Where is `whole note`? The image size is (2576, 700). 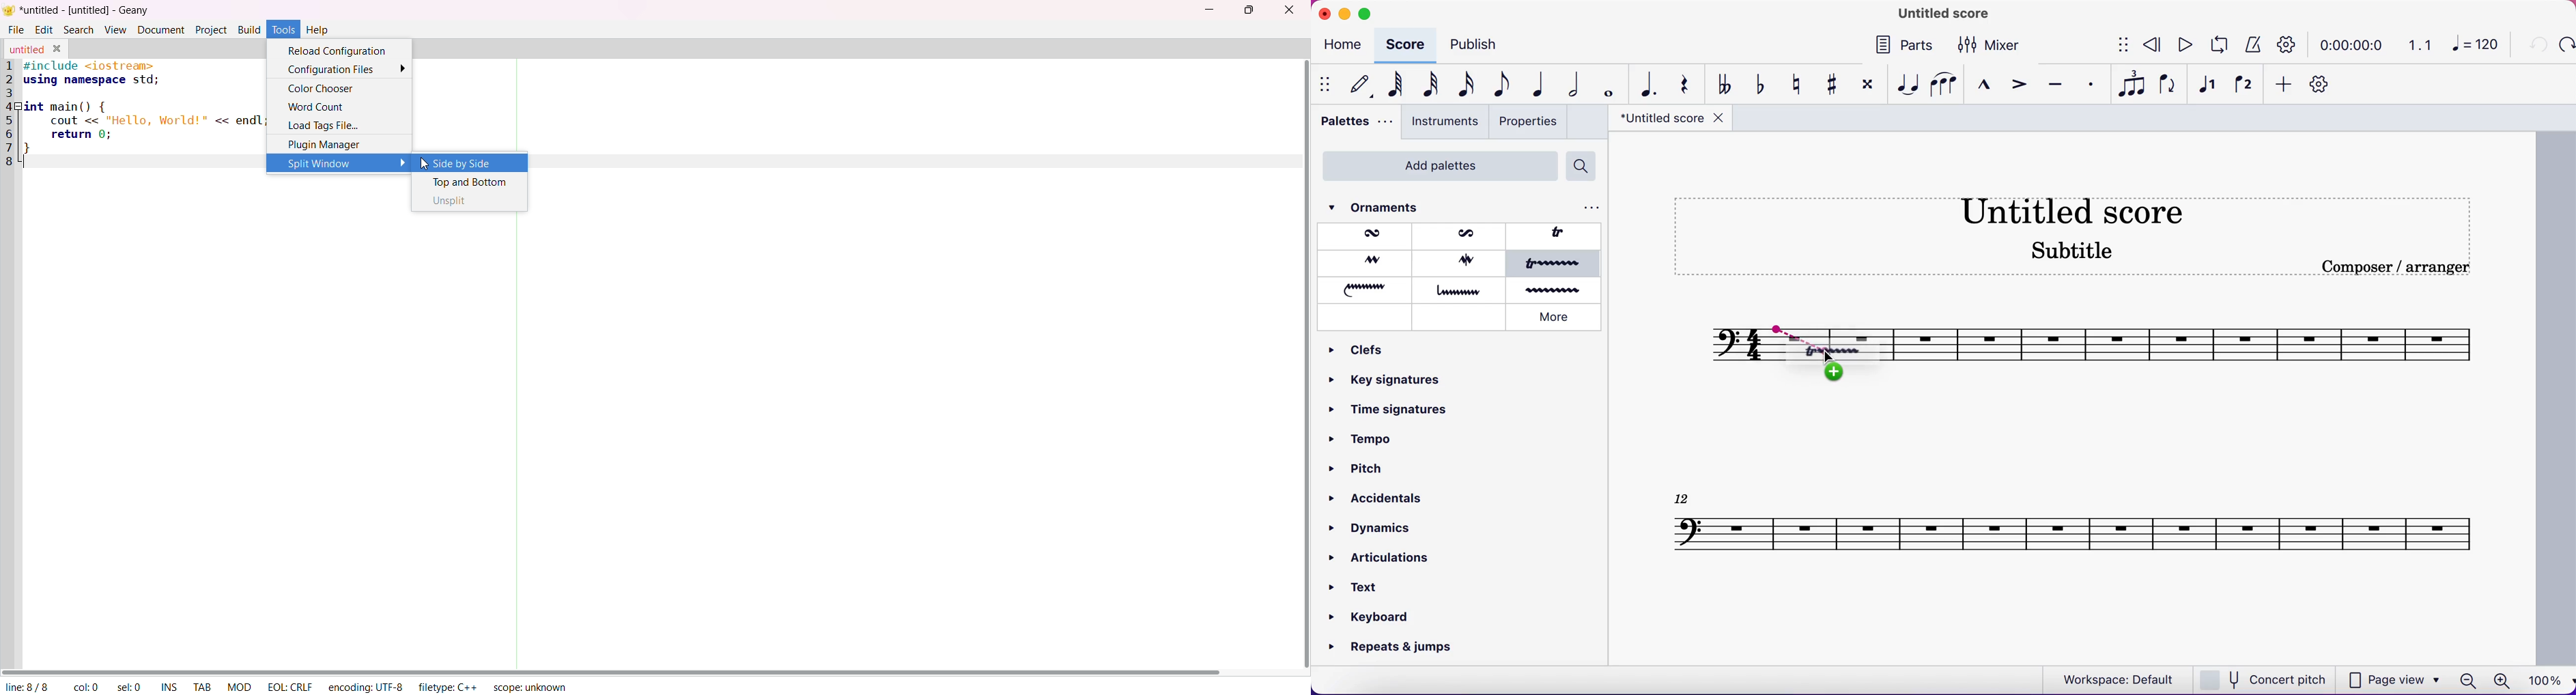 whole note is located at coordinates (1606, 85).